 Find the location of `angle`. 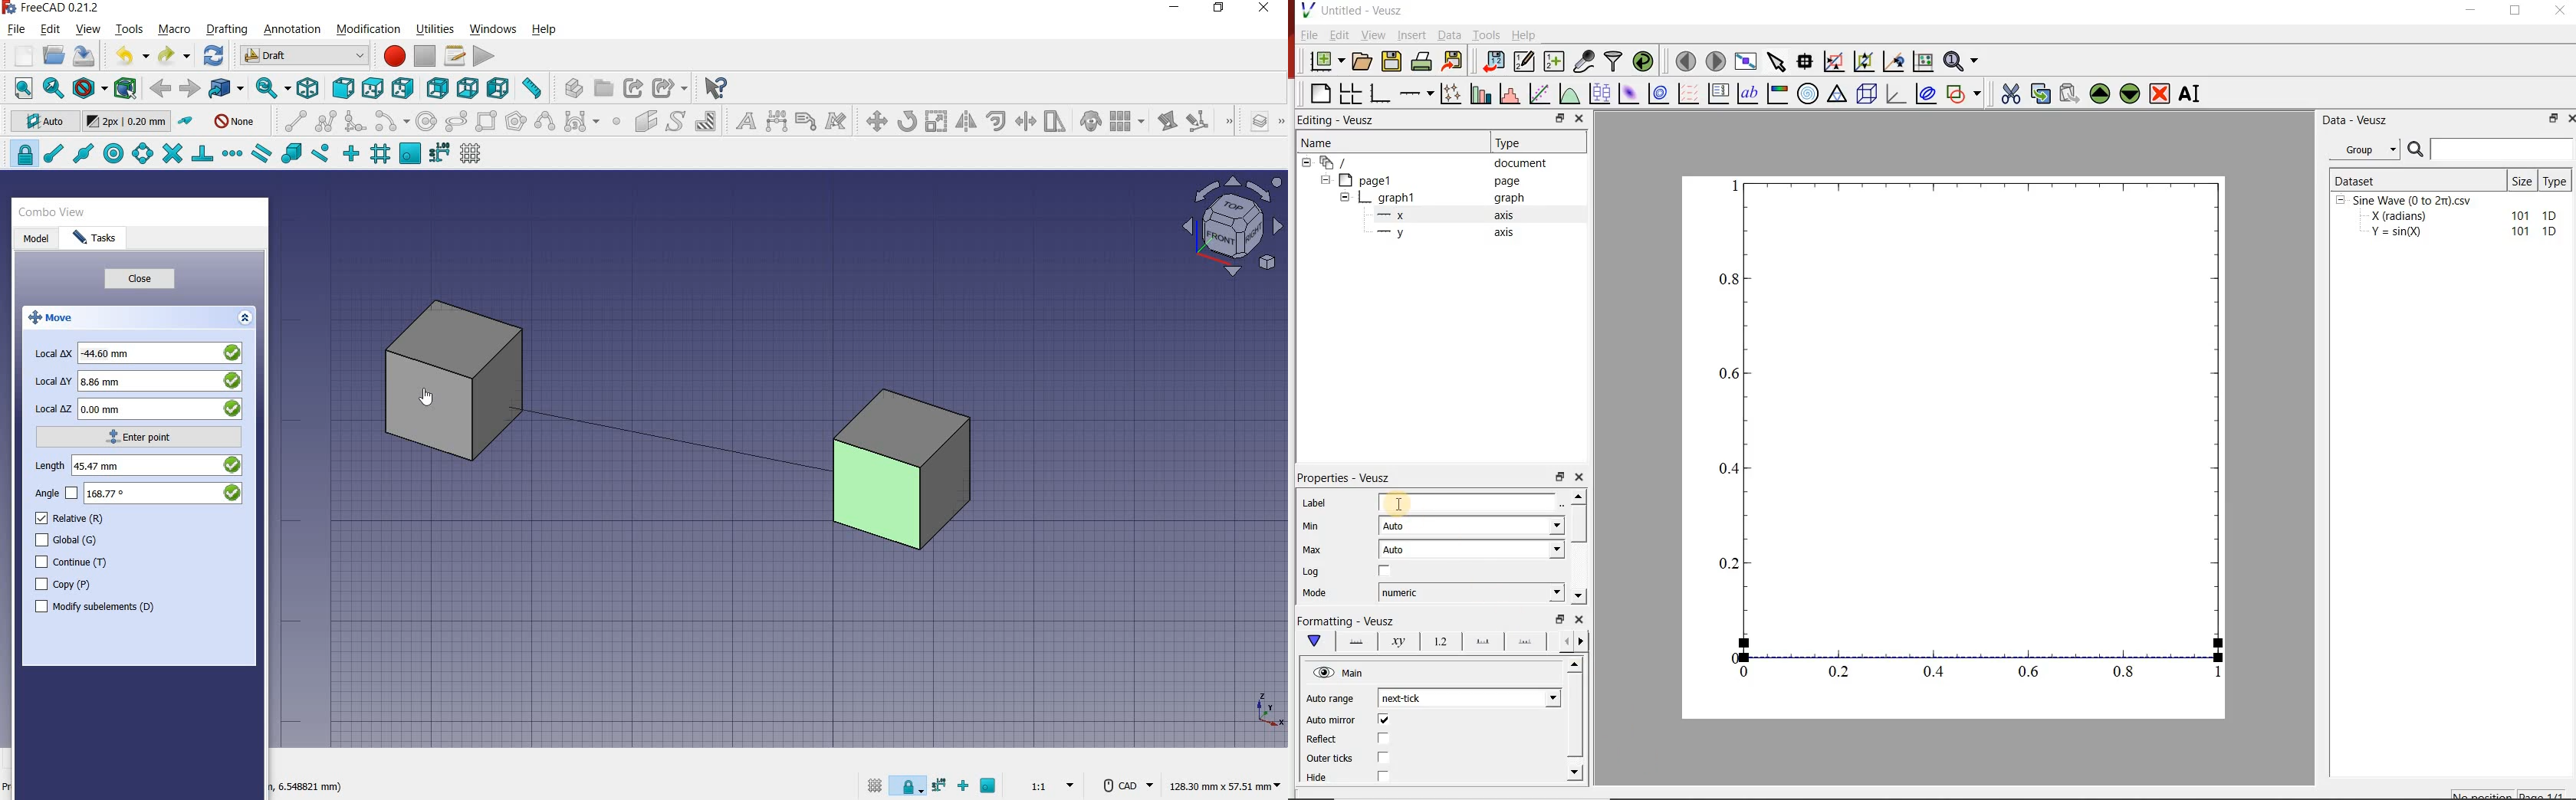

angle is located at coordinates (139, 493).